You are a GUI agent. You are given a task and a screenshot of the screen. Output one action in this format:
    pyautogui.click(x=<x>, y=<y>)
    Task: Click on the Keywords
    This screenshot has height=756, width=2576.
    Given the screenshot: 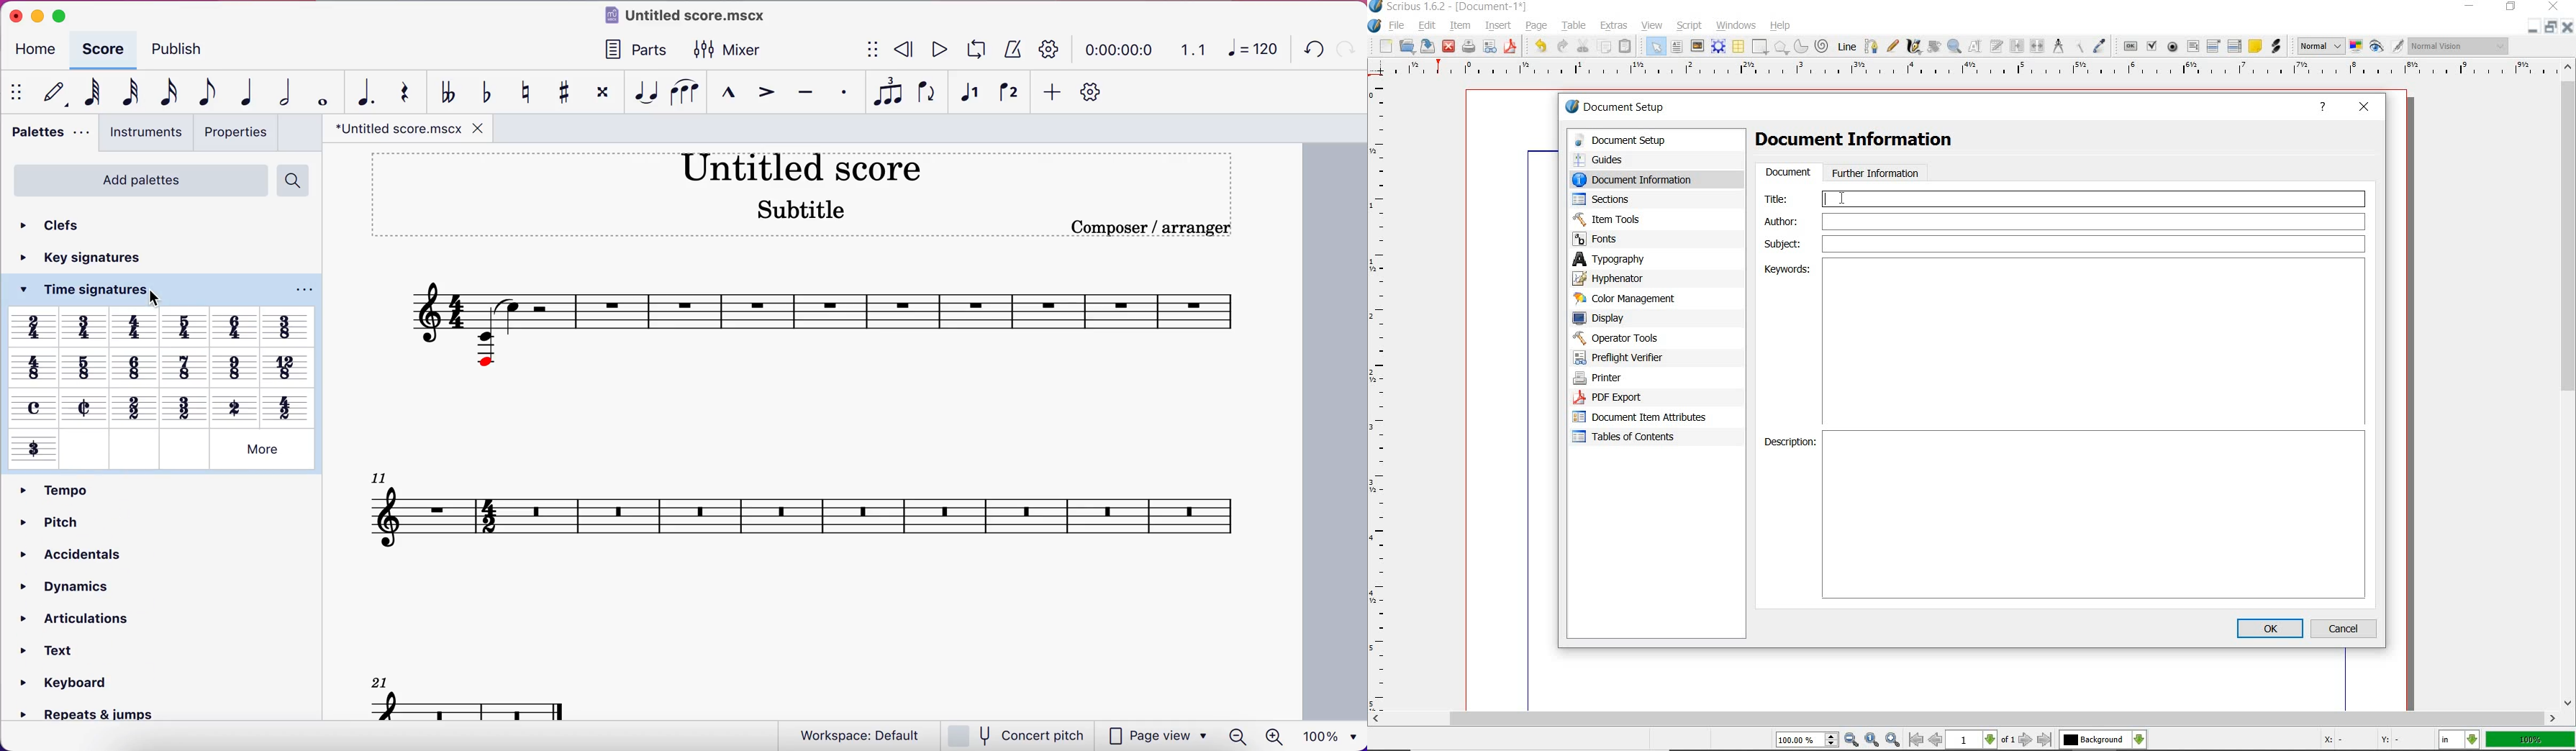 What is the action you would take?
    pyautogui.click(x=2097, y=340)
    